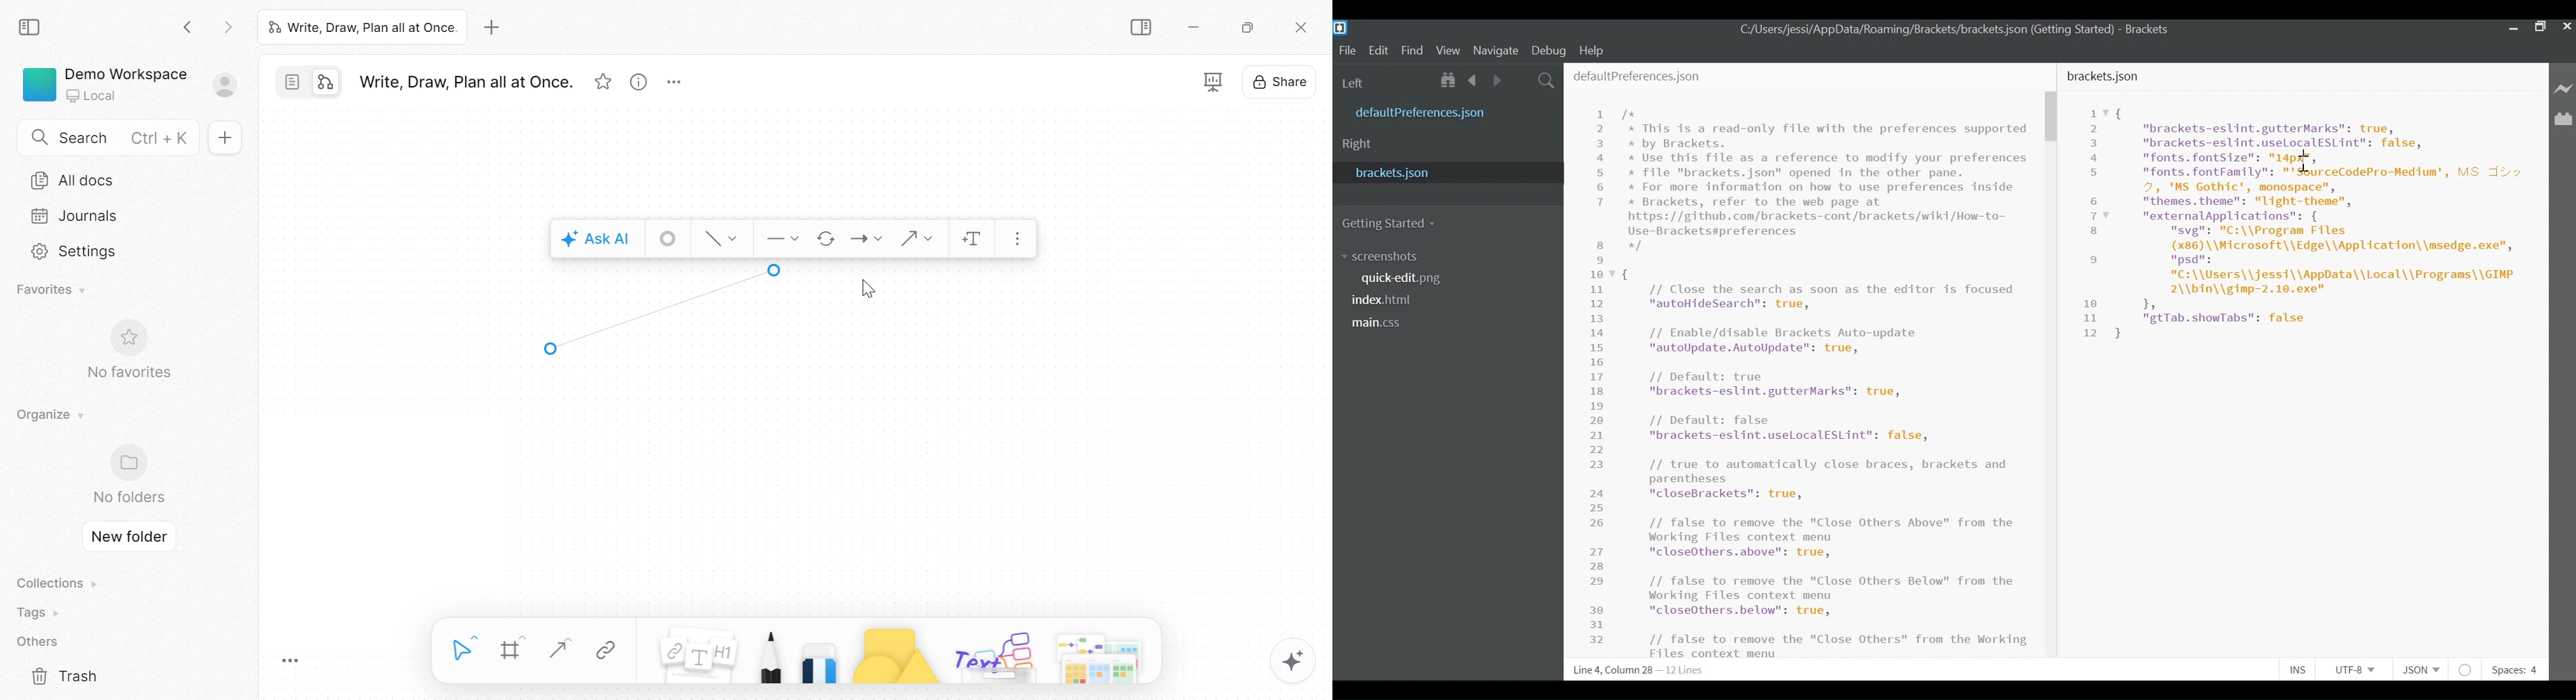 Image resolution: width=2576 pixels, height=700 pixels. What do you see at coordinates (1593, 50) in the screenshot?
I see `Help` at bounding box center [1593, 50].